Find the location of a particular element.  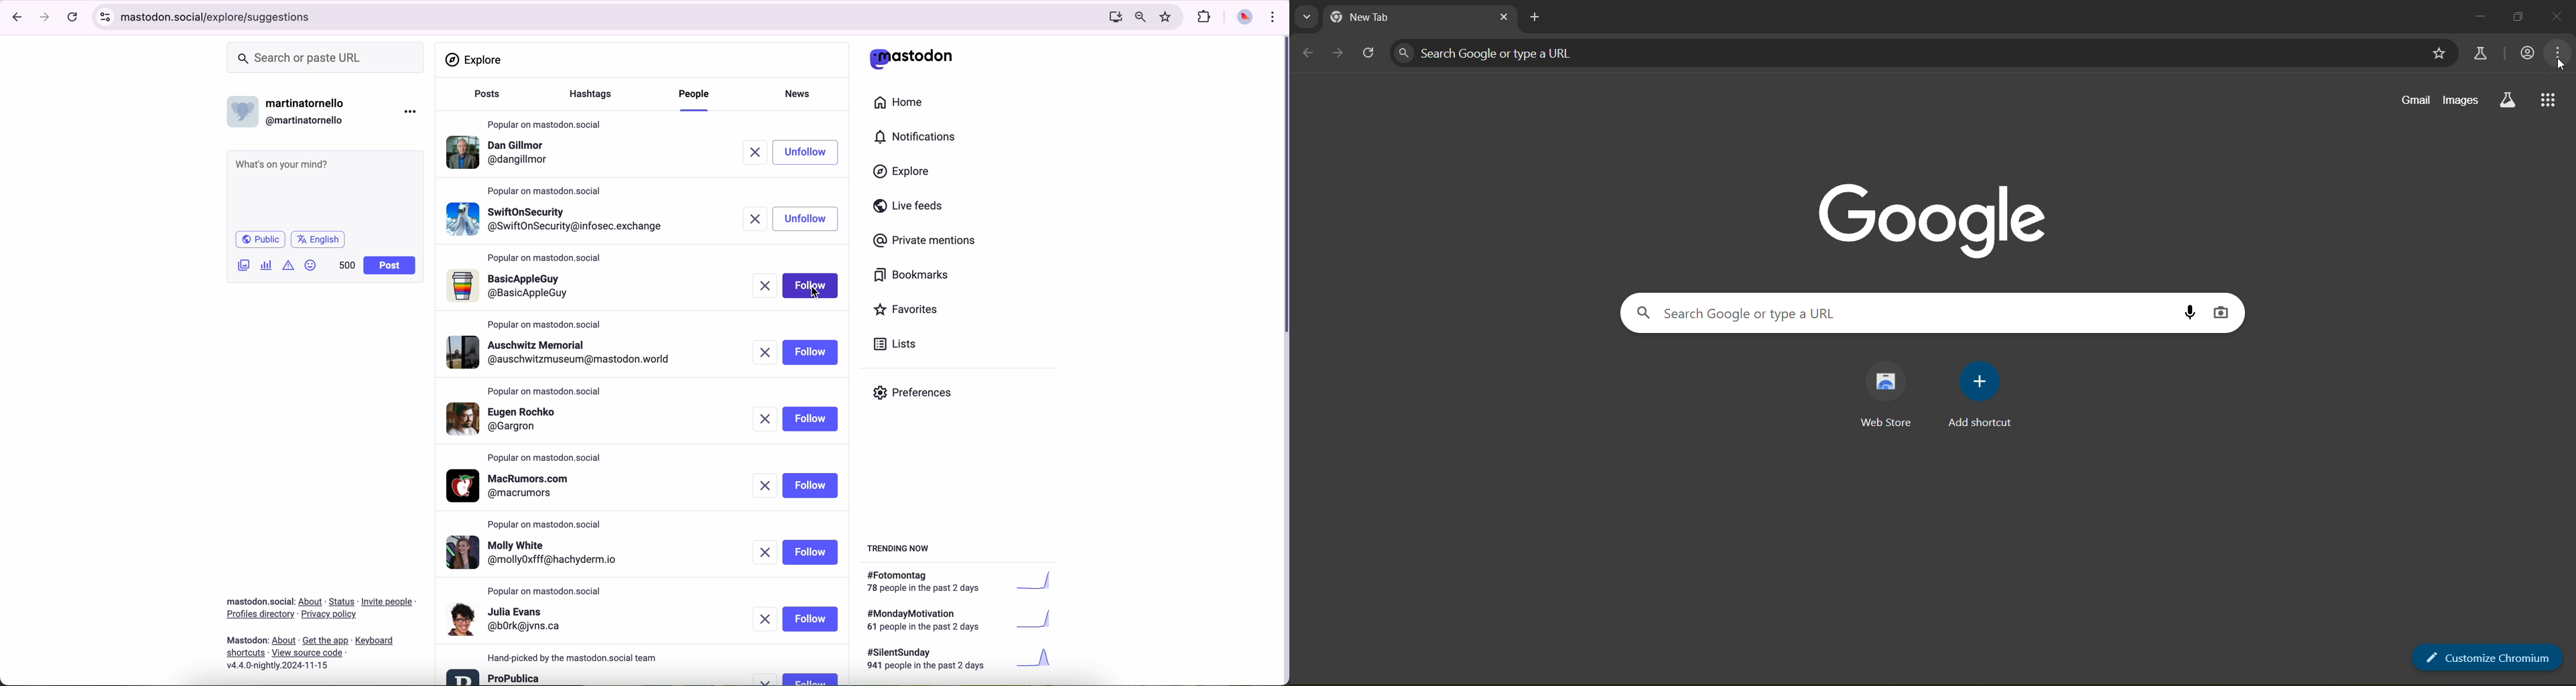

more options is located at coordinates (413, 111).